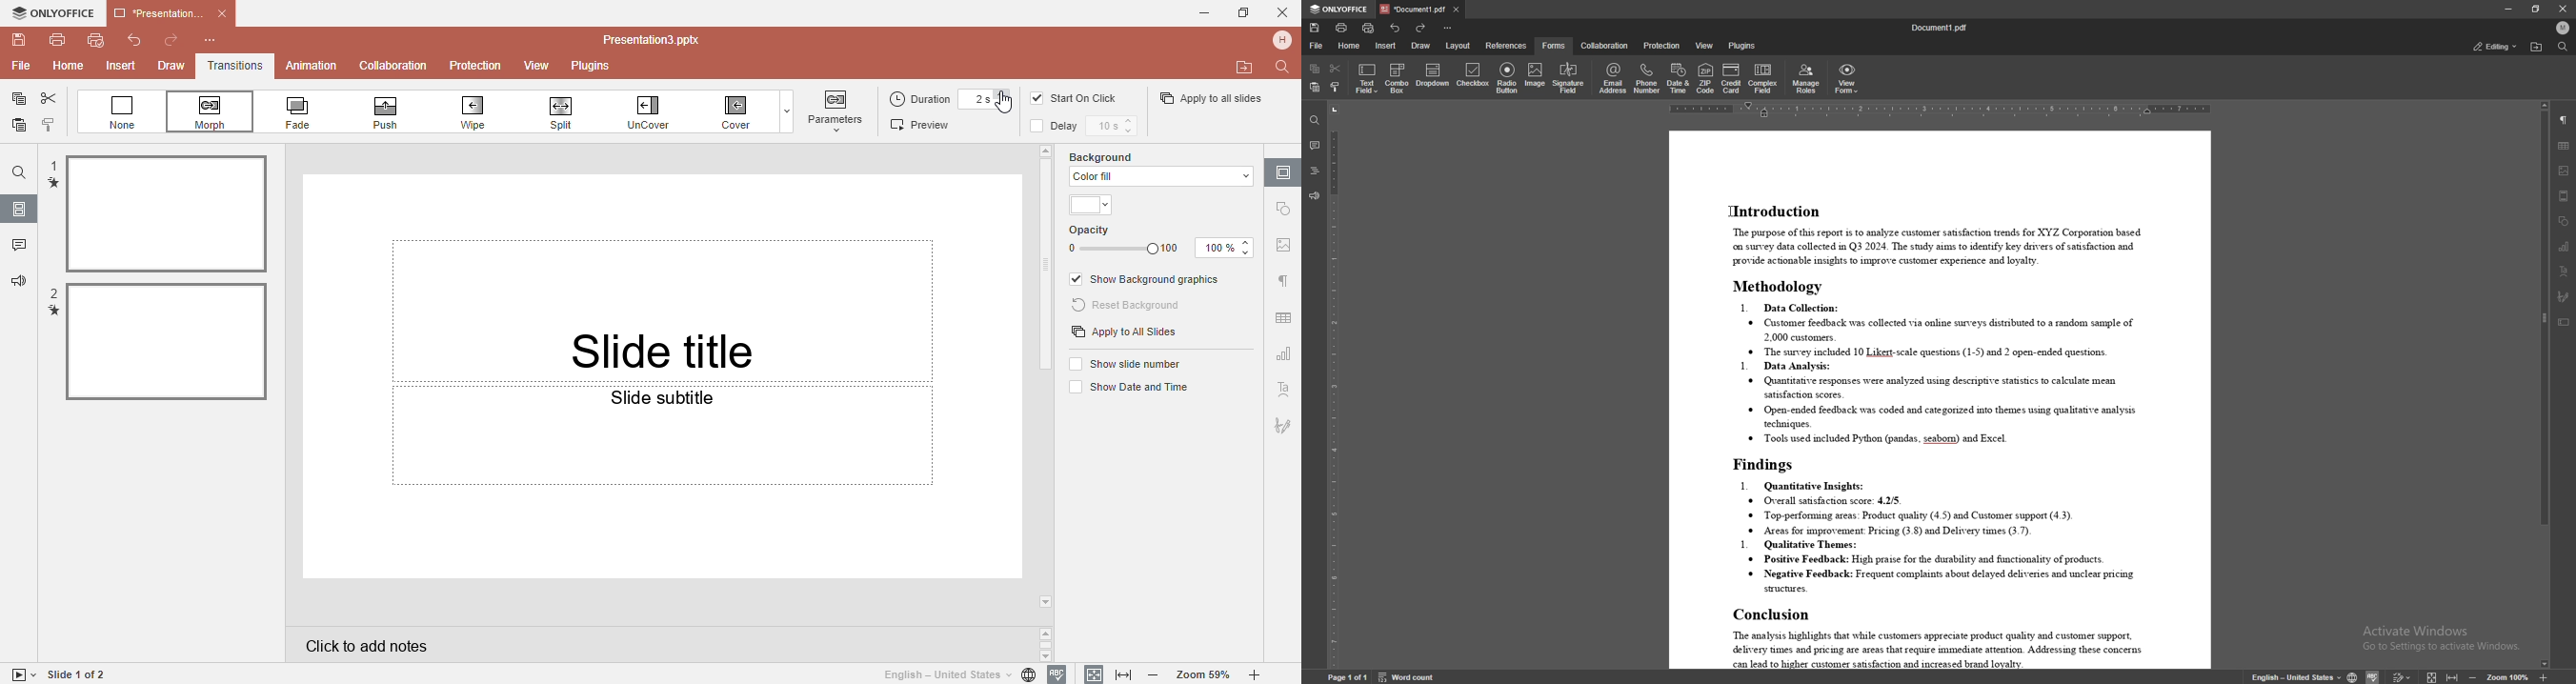  What do you see at coordinates (1284, 314) in the screenshot?
I see `Table setting` at bounding box center [1284, 314].